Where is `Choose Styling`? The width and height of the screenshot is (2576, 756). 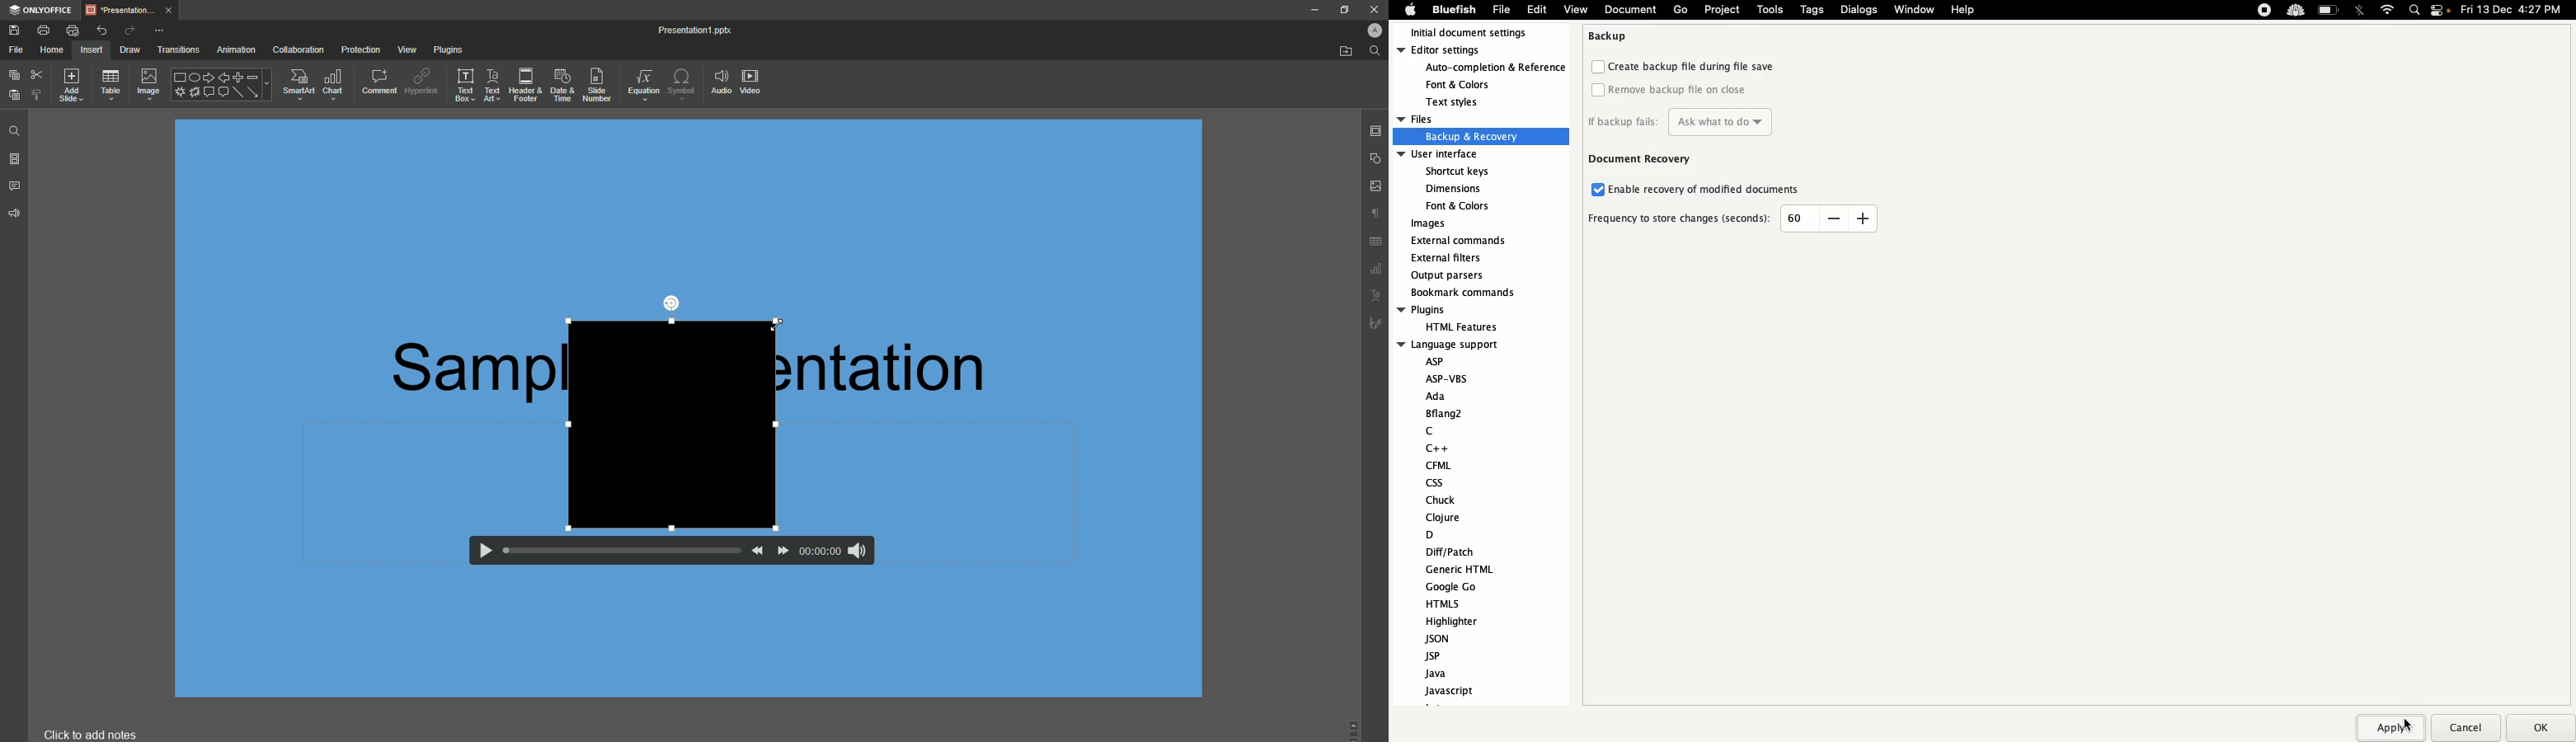 Choose Styling is located at coordinates (38, 94).